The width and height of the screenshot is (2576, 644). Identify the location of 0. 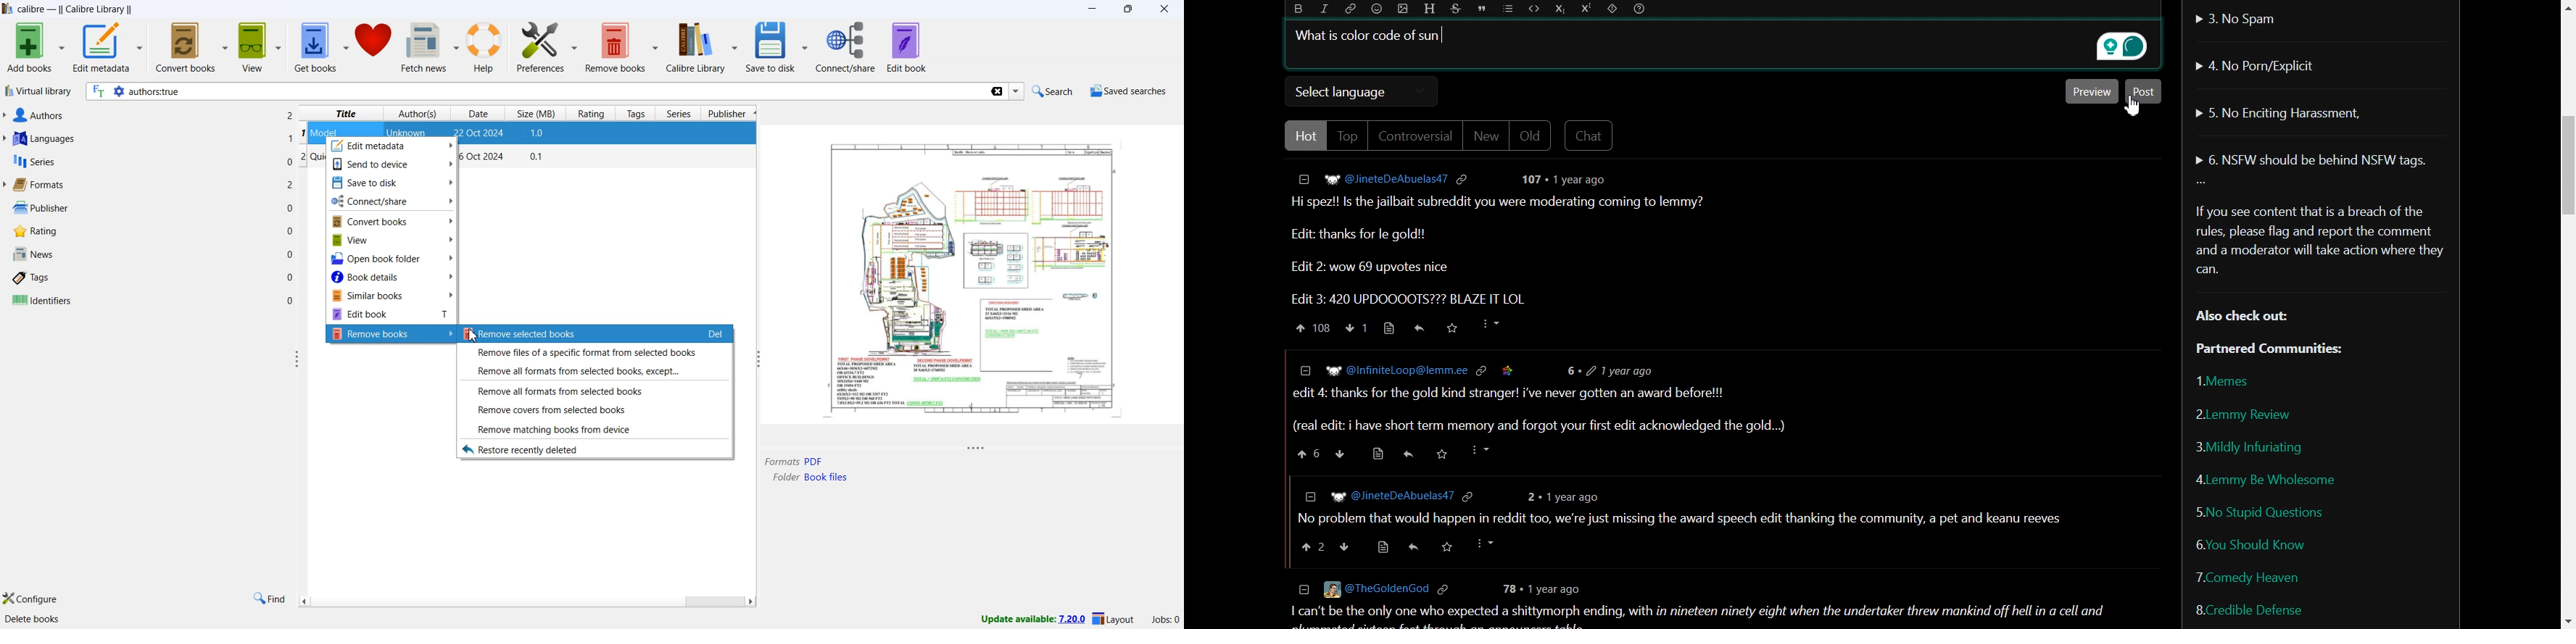
(289, 160).